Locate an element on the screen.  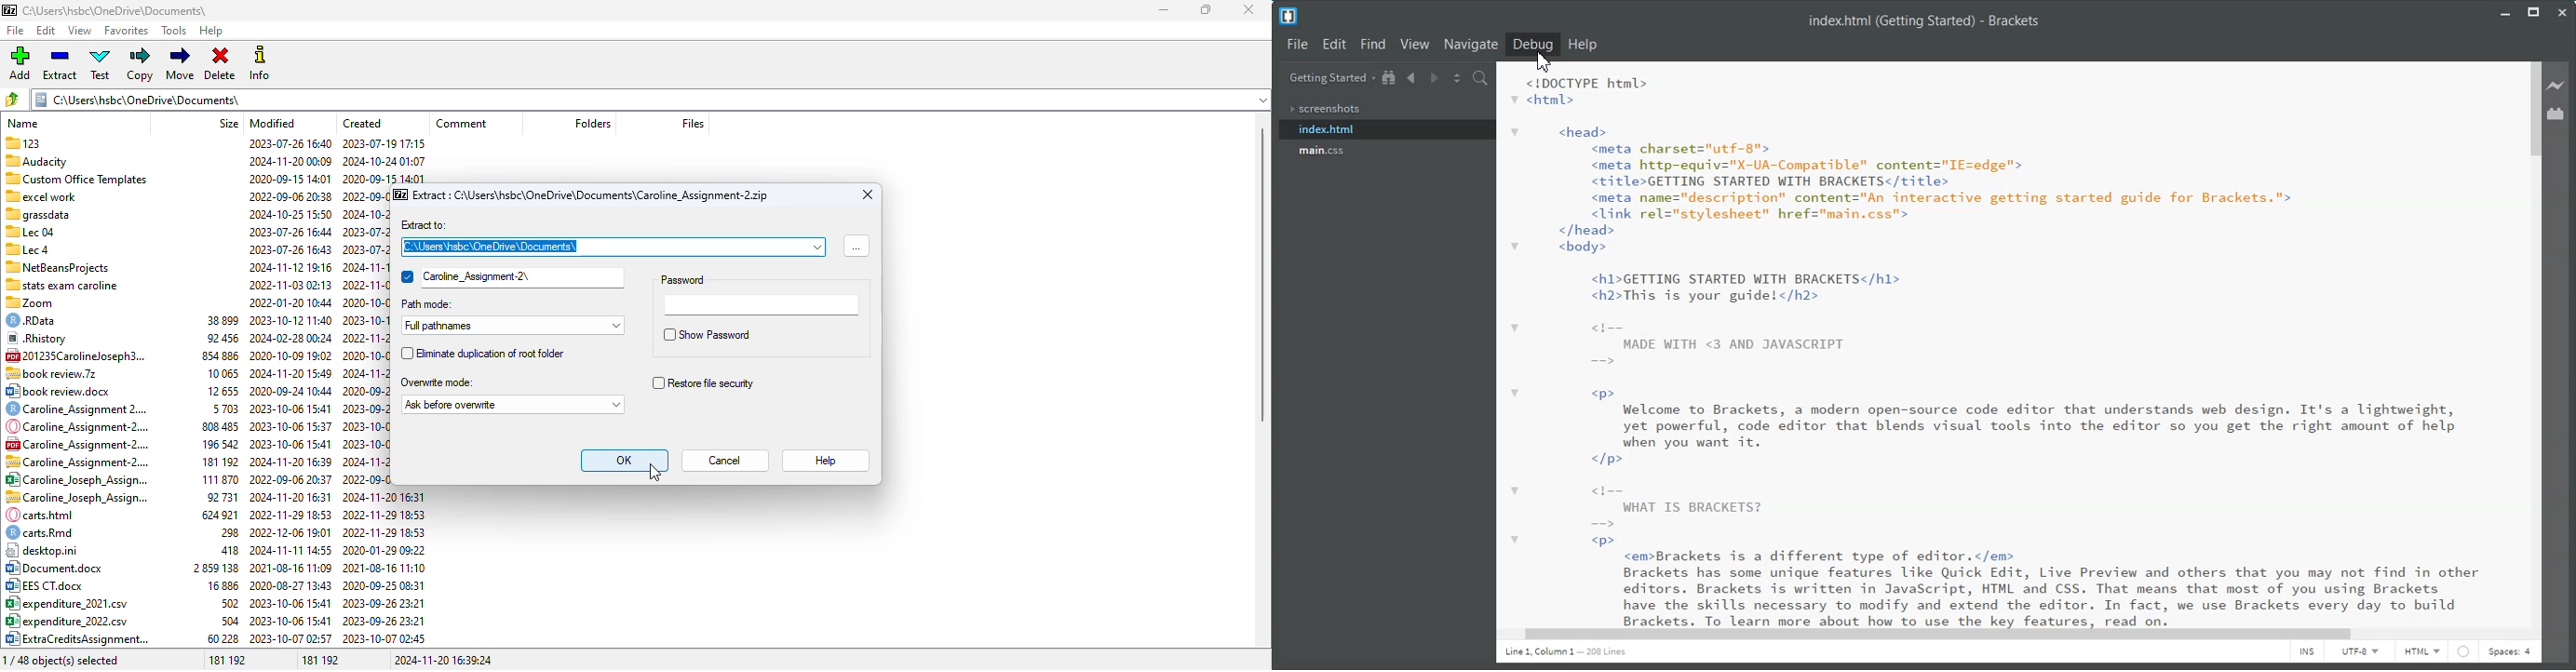
vertical scroll bar is located at coordinates (1262, 274).